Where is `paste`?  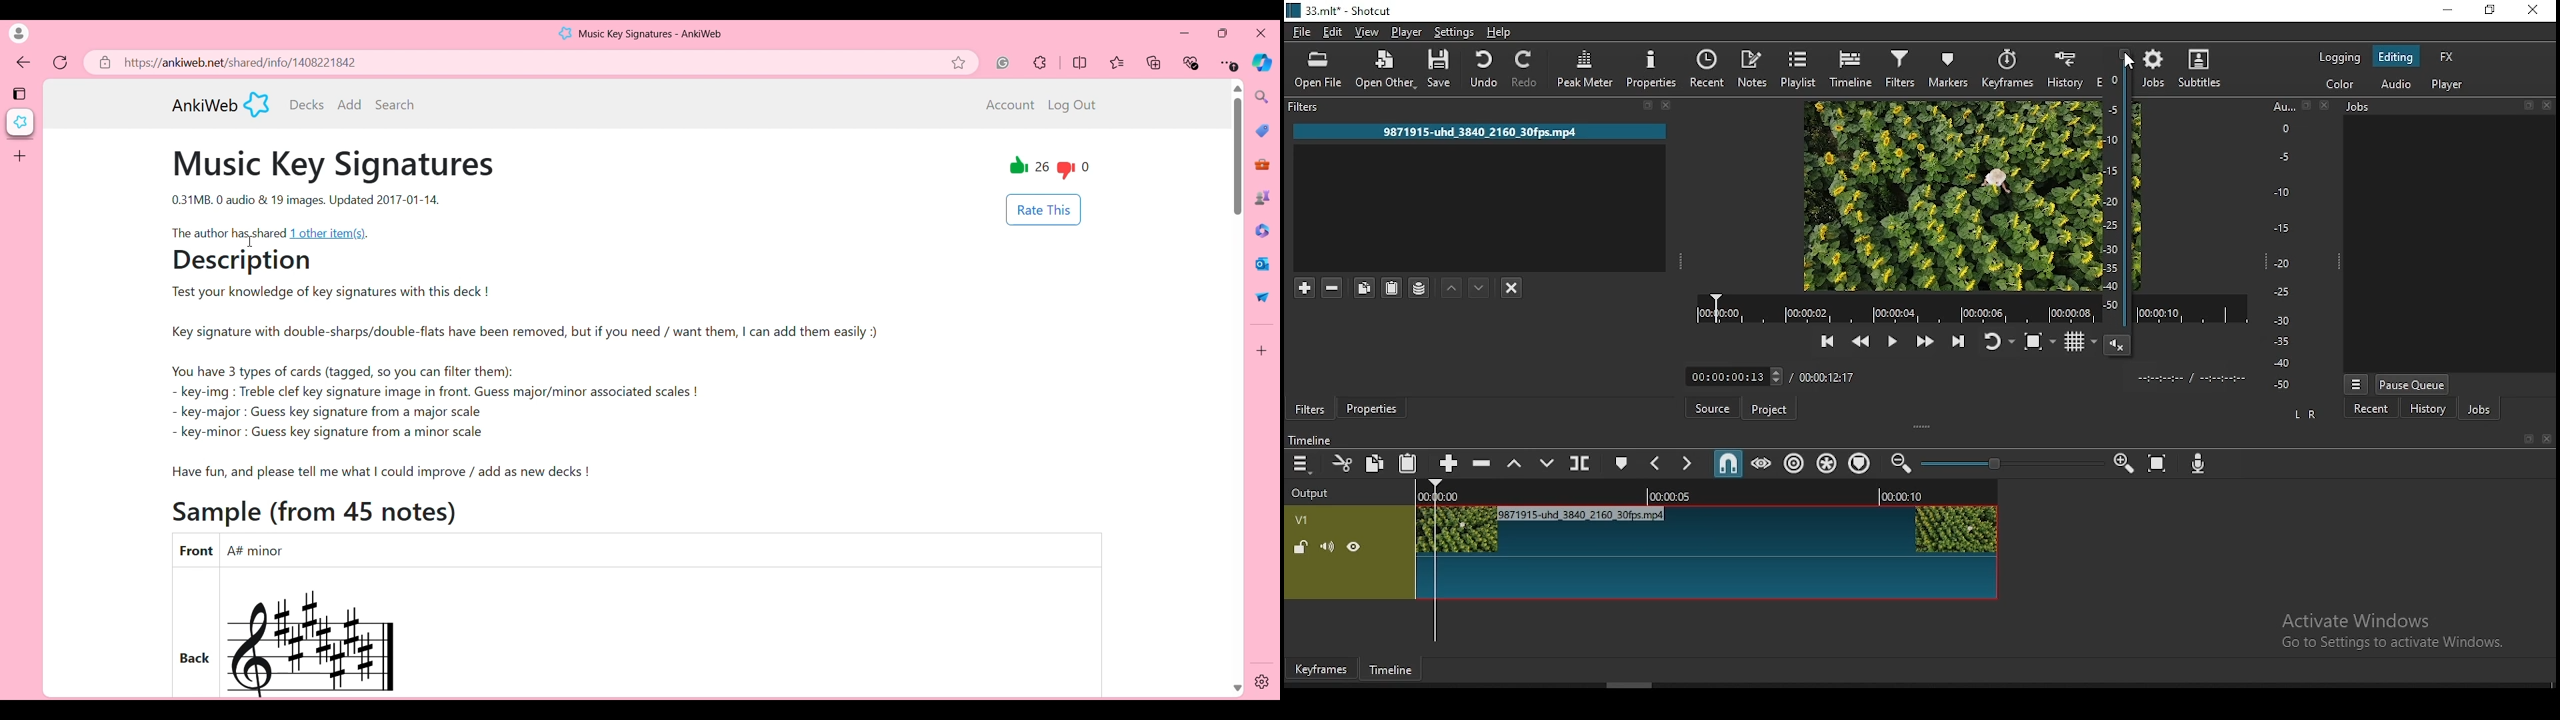 paste is located at coordinates (1407, 462).